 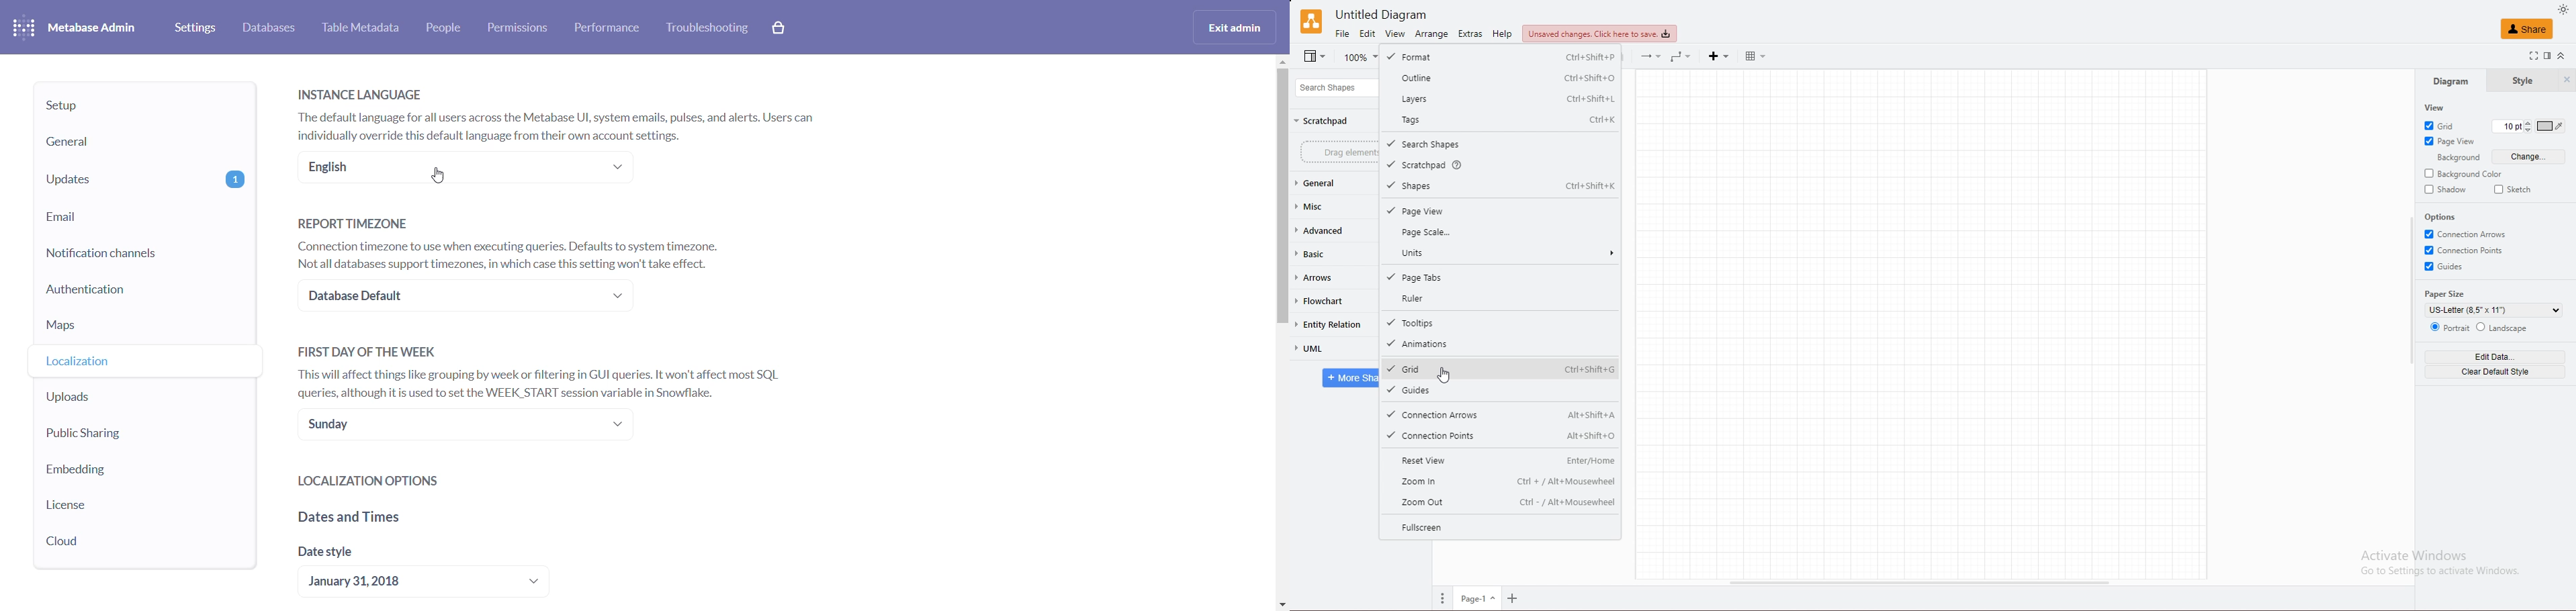 What do you see at coordinates (2469, 250) in the screenshot?
I see `connection points` at bounding box center [2469, 250].